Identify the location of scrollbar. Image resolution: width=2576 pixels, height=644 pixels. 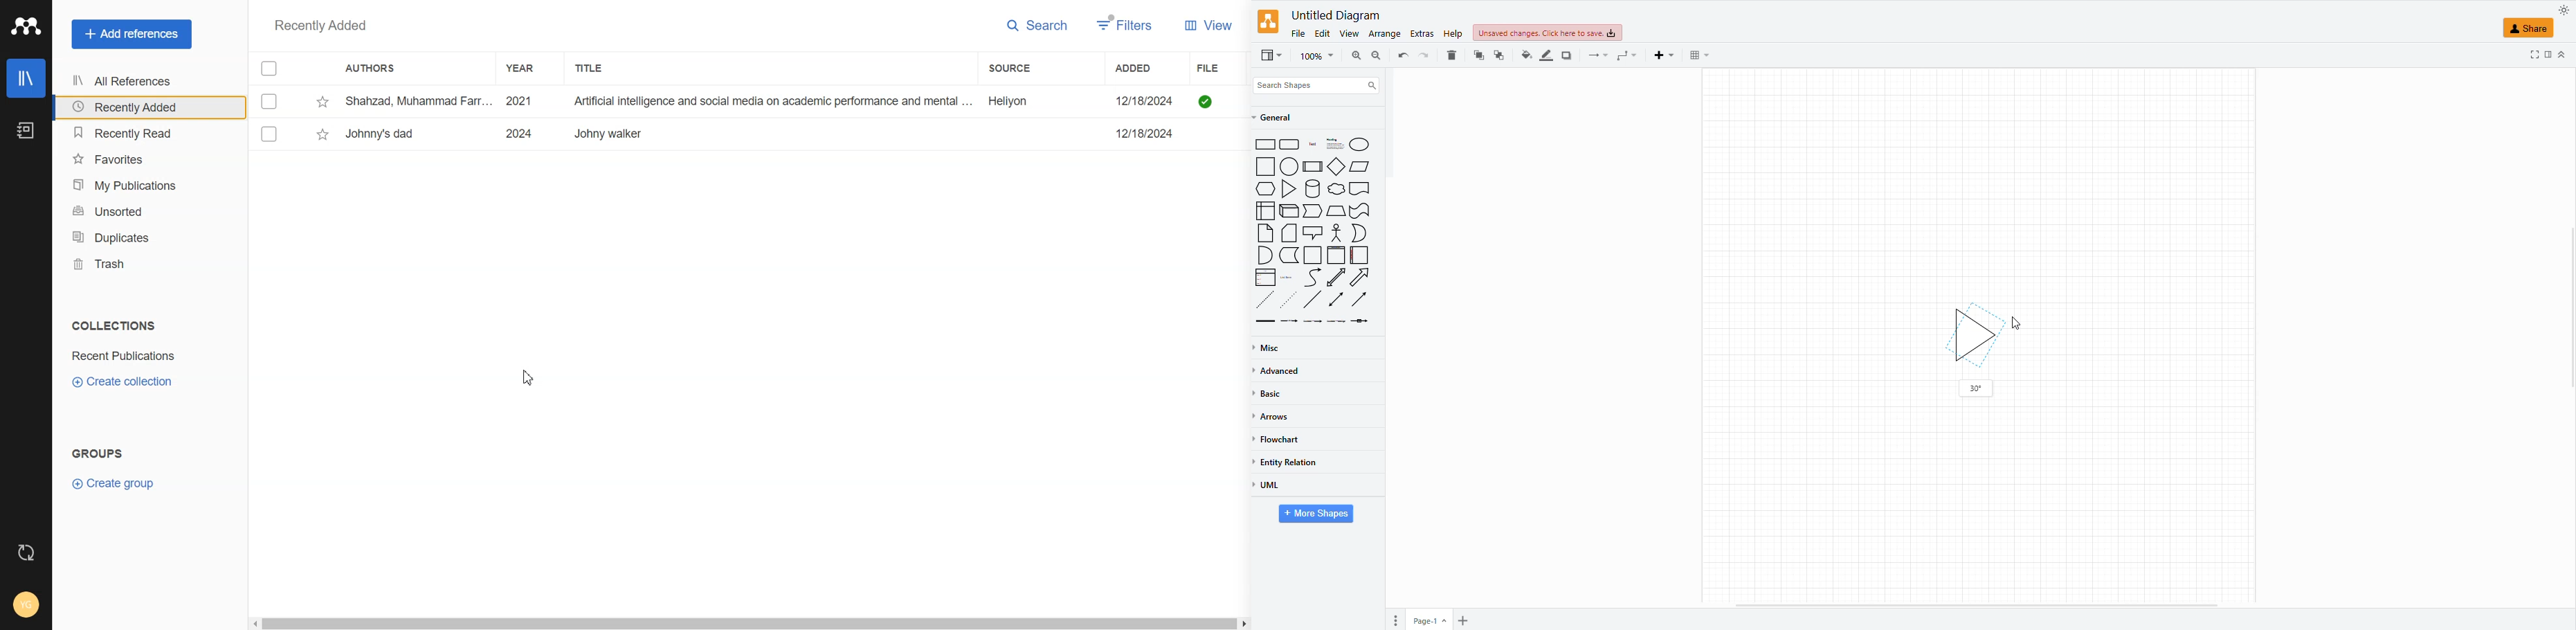
(749, 623).